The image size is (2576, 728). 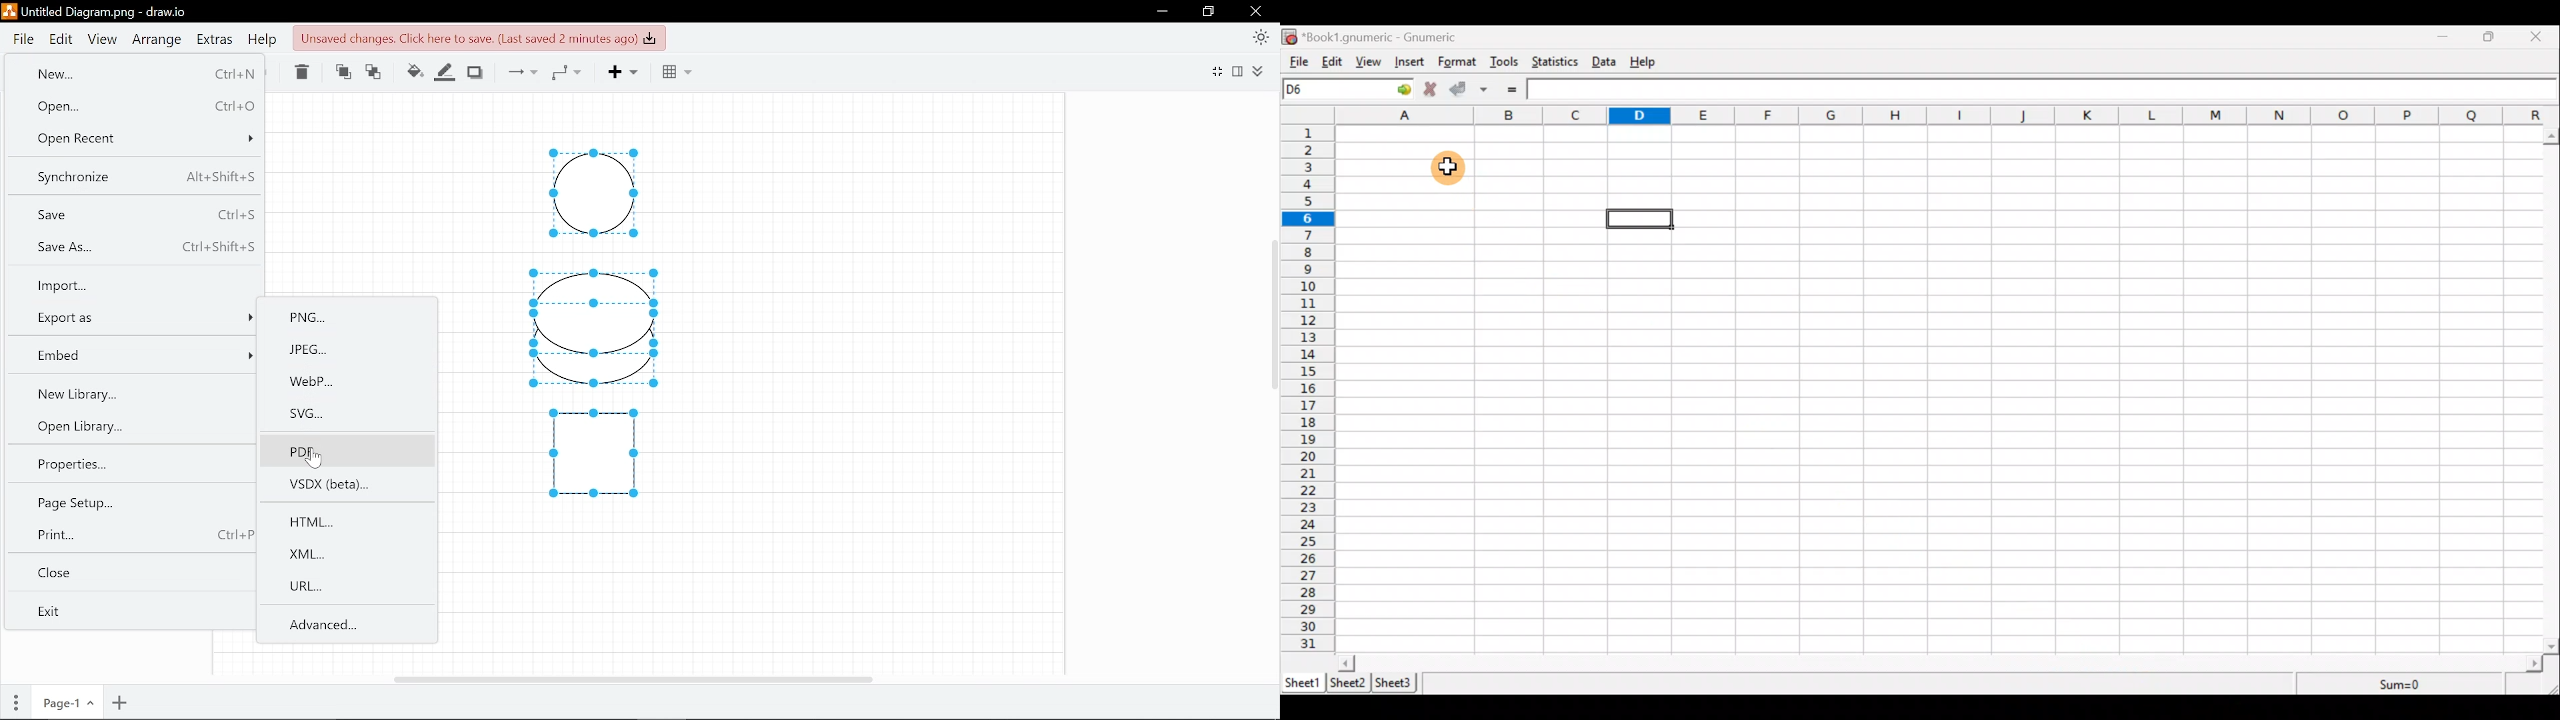 I want to click on Accept change in multiple cells, so click(x=1489, y=89).